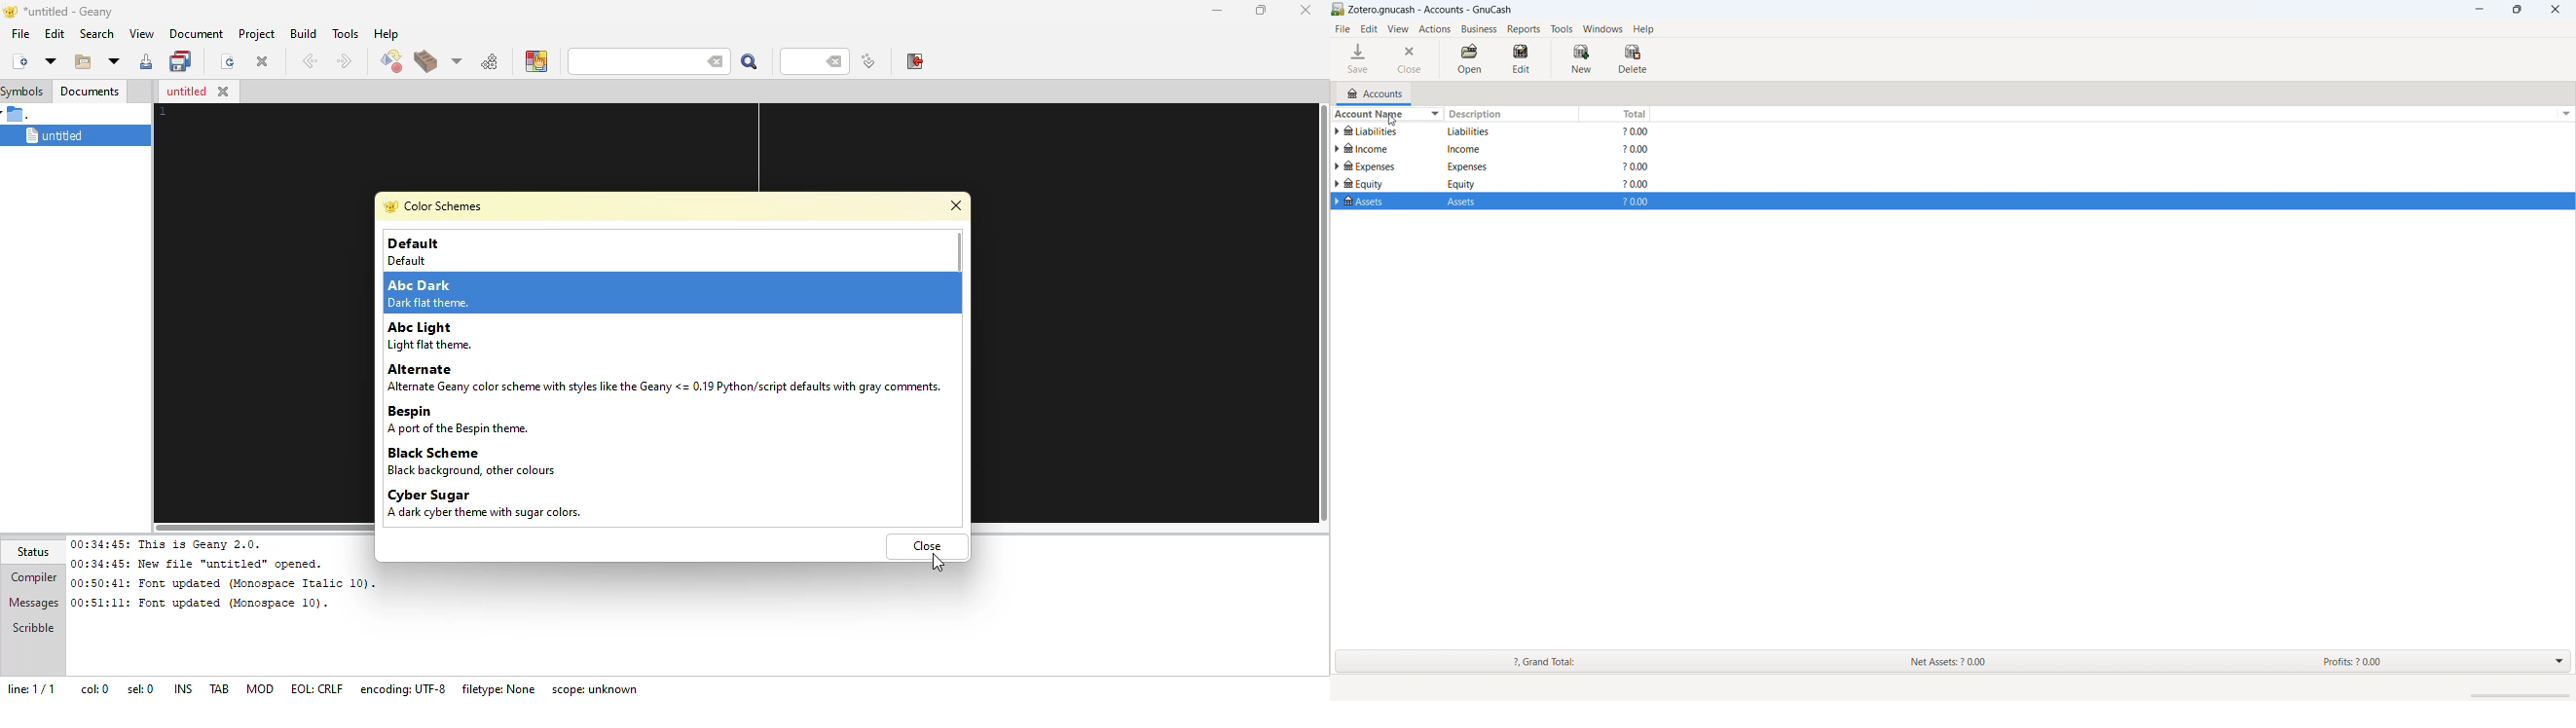  Describe the element at coordinates (1338, 167) in the screenshot. I see `expand subaccounts` at that location.